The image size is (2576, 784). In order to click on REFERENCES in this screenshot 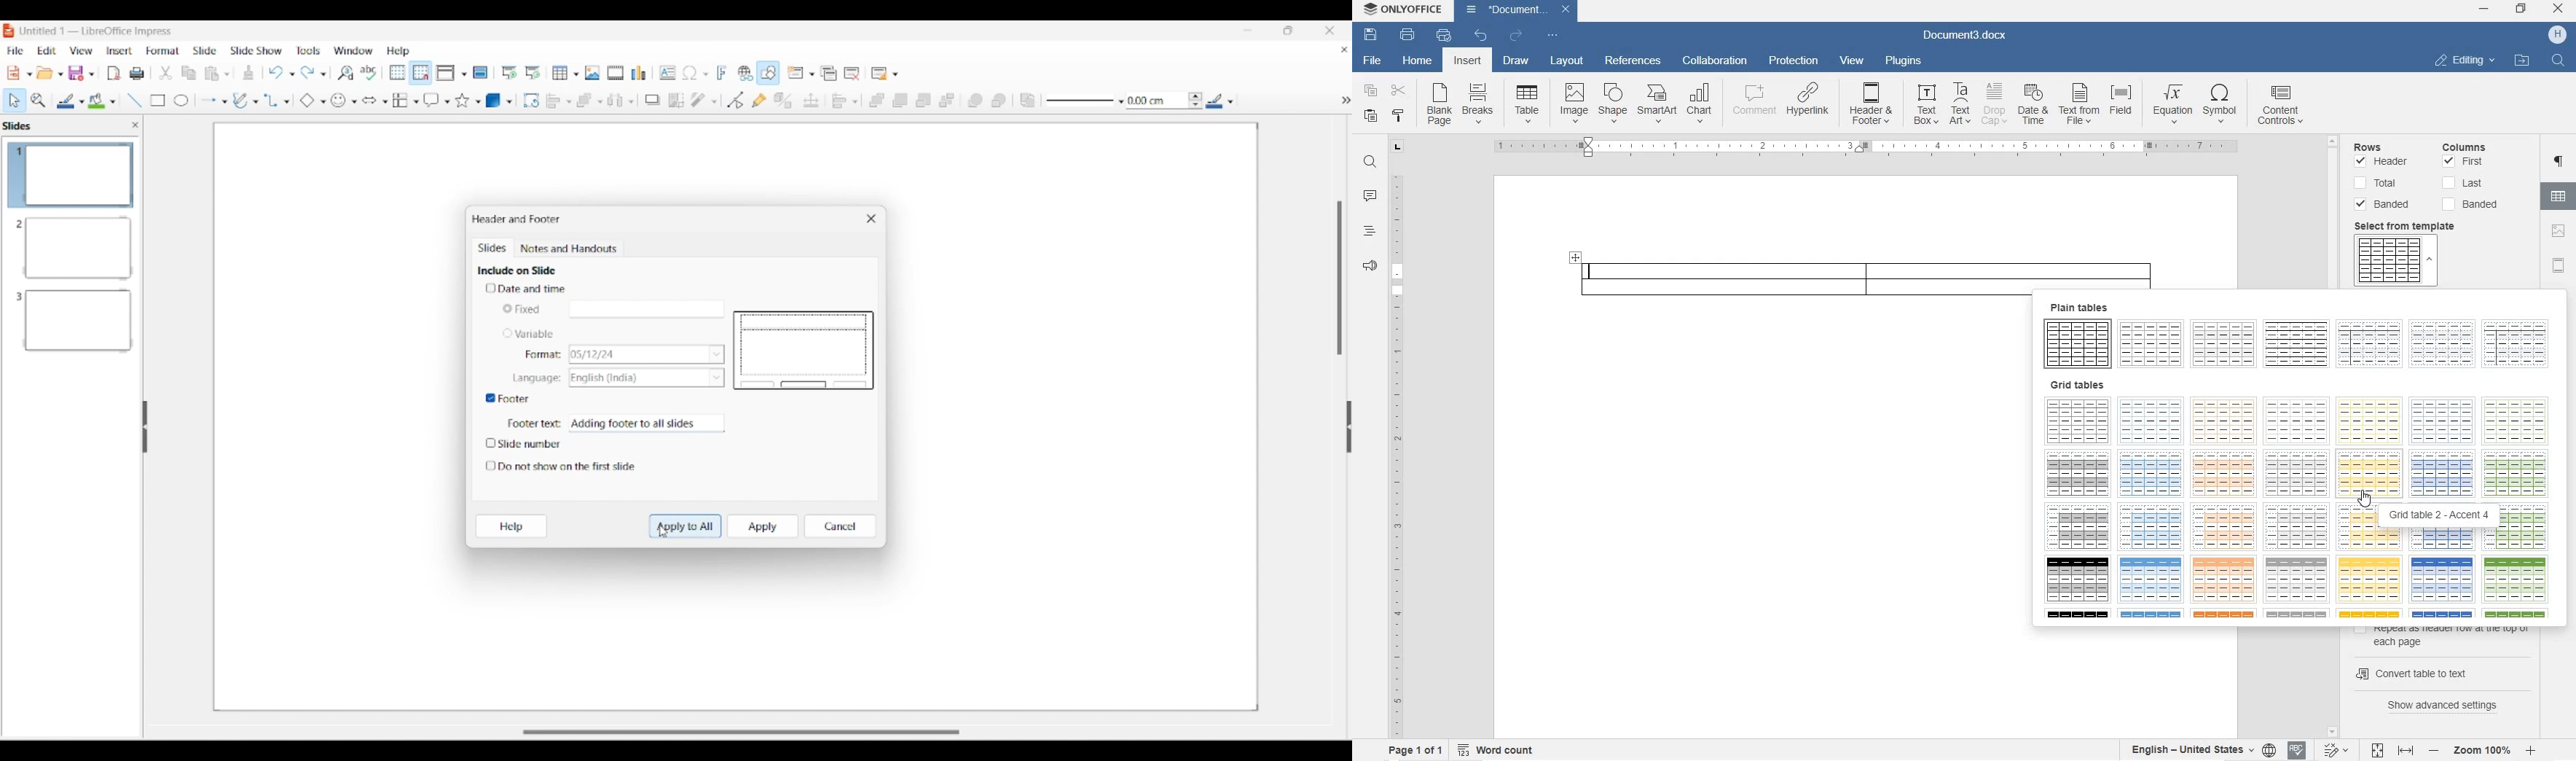, I will do `click(1633, 62)`.